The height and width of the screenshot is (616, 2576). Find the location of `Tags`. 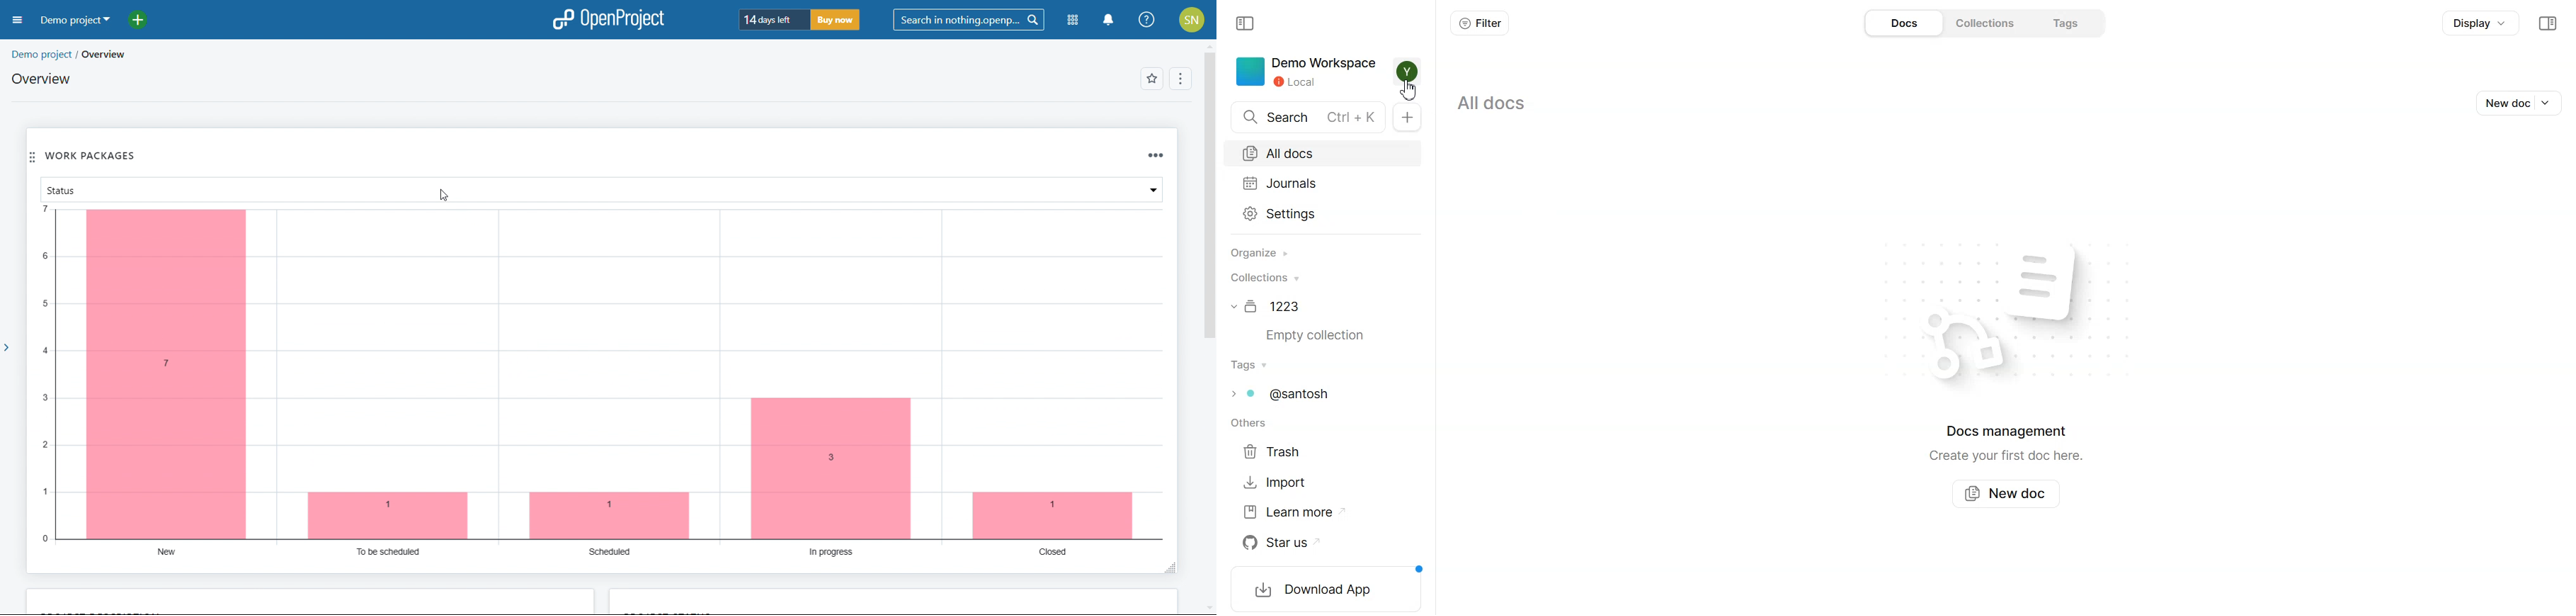

Tags is located at coordinates (1250, 366).